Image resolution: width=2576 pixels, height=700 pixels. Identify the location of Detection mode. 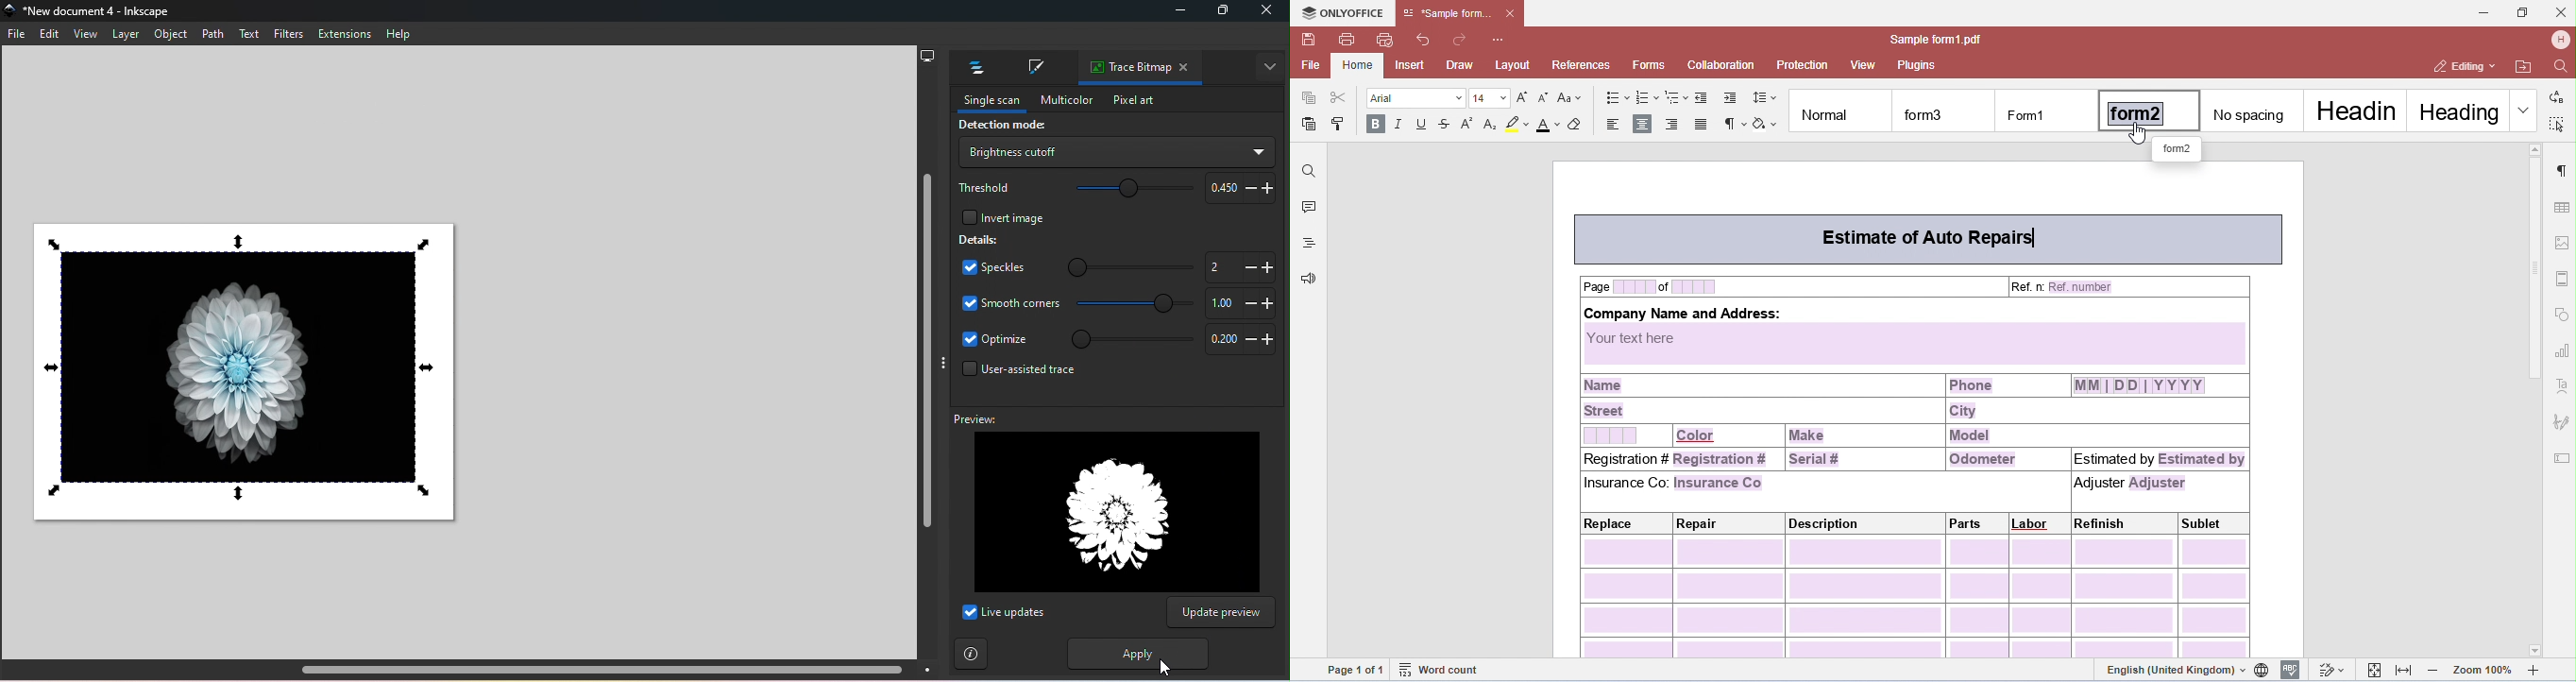
(999, 127).